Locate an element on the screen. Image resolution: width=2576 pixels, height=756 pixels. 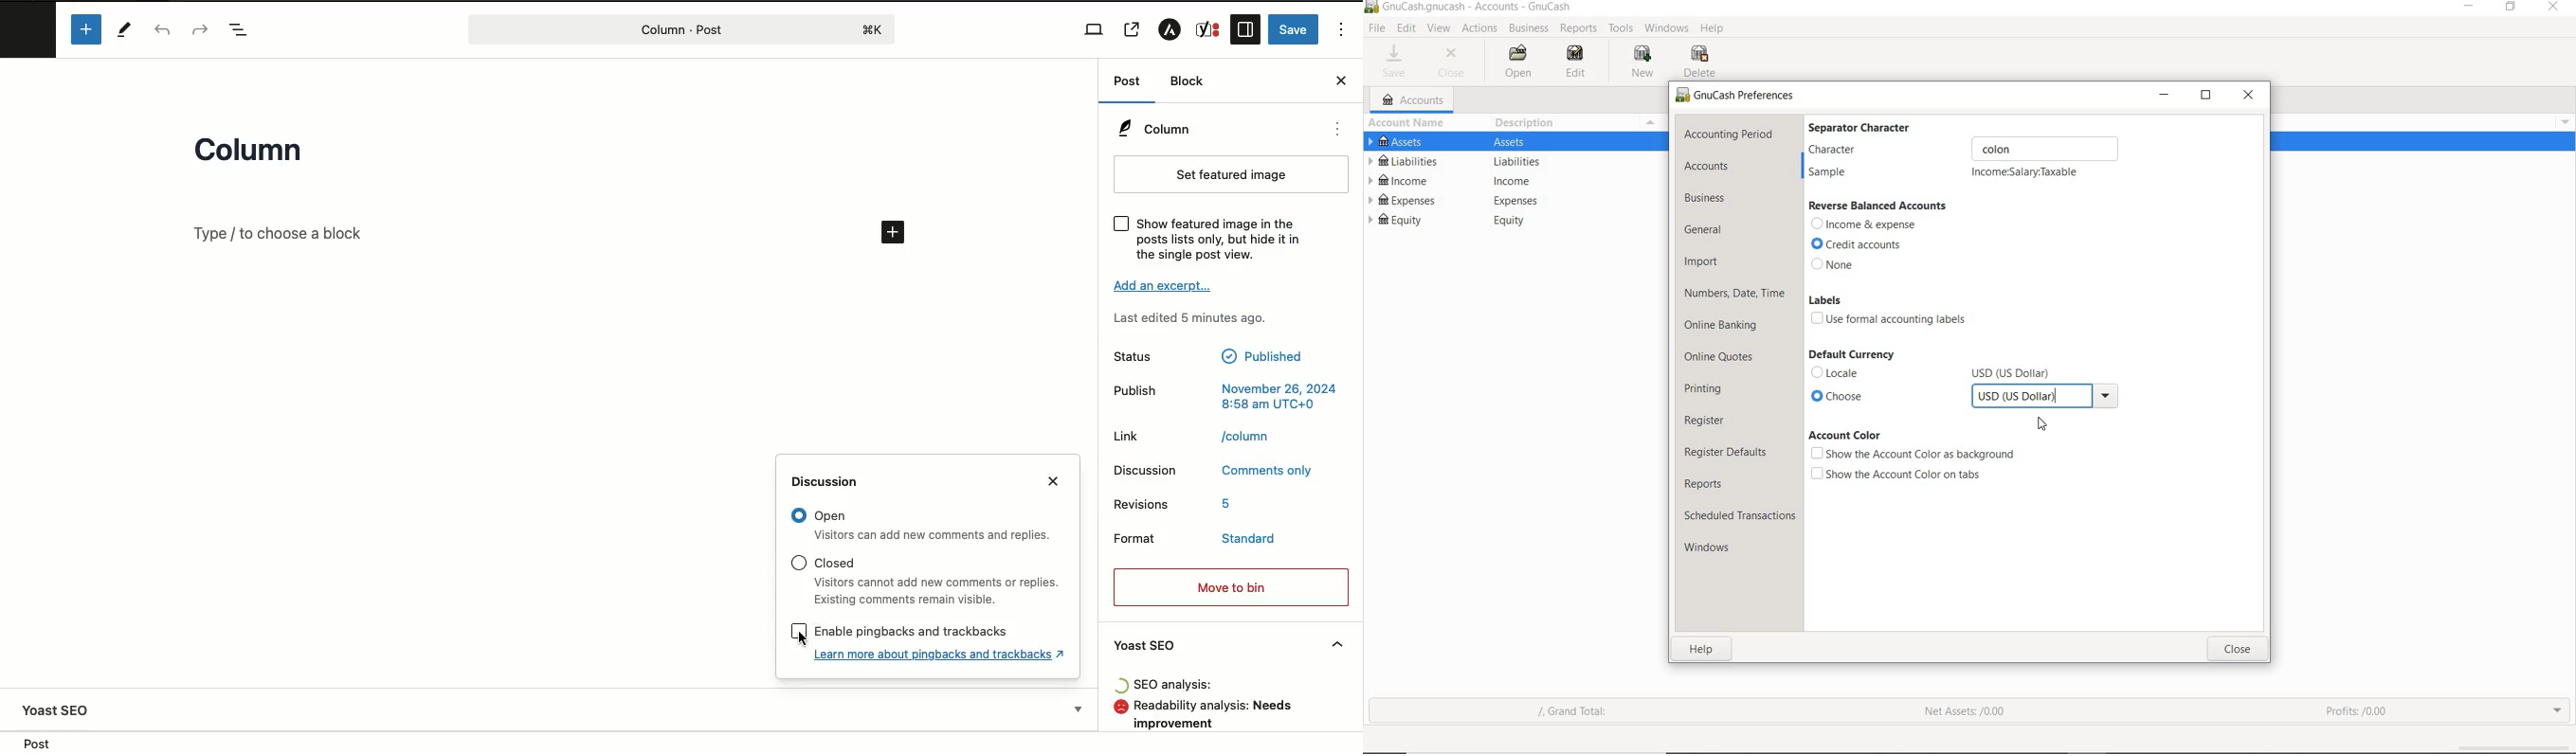
numbers, date, time is located at coordinates (1735, 295).